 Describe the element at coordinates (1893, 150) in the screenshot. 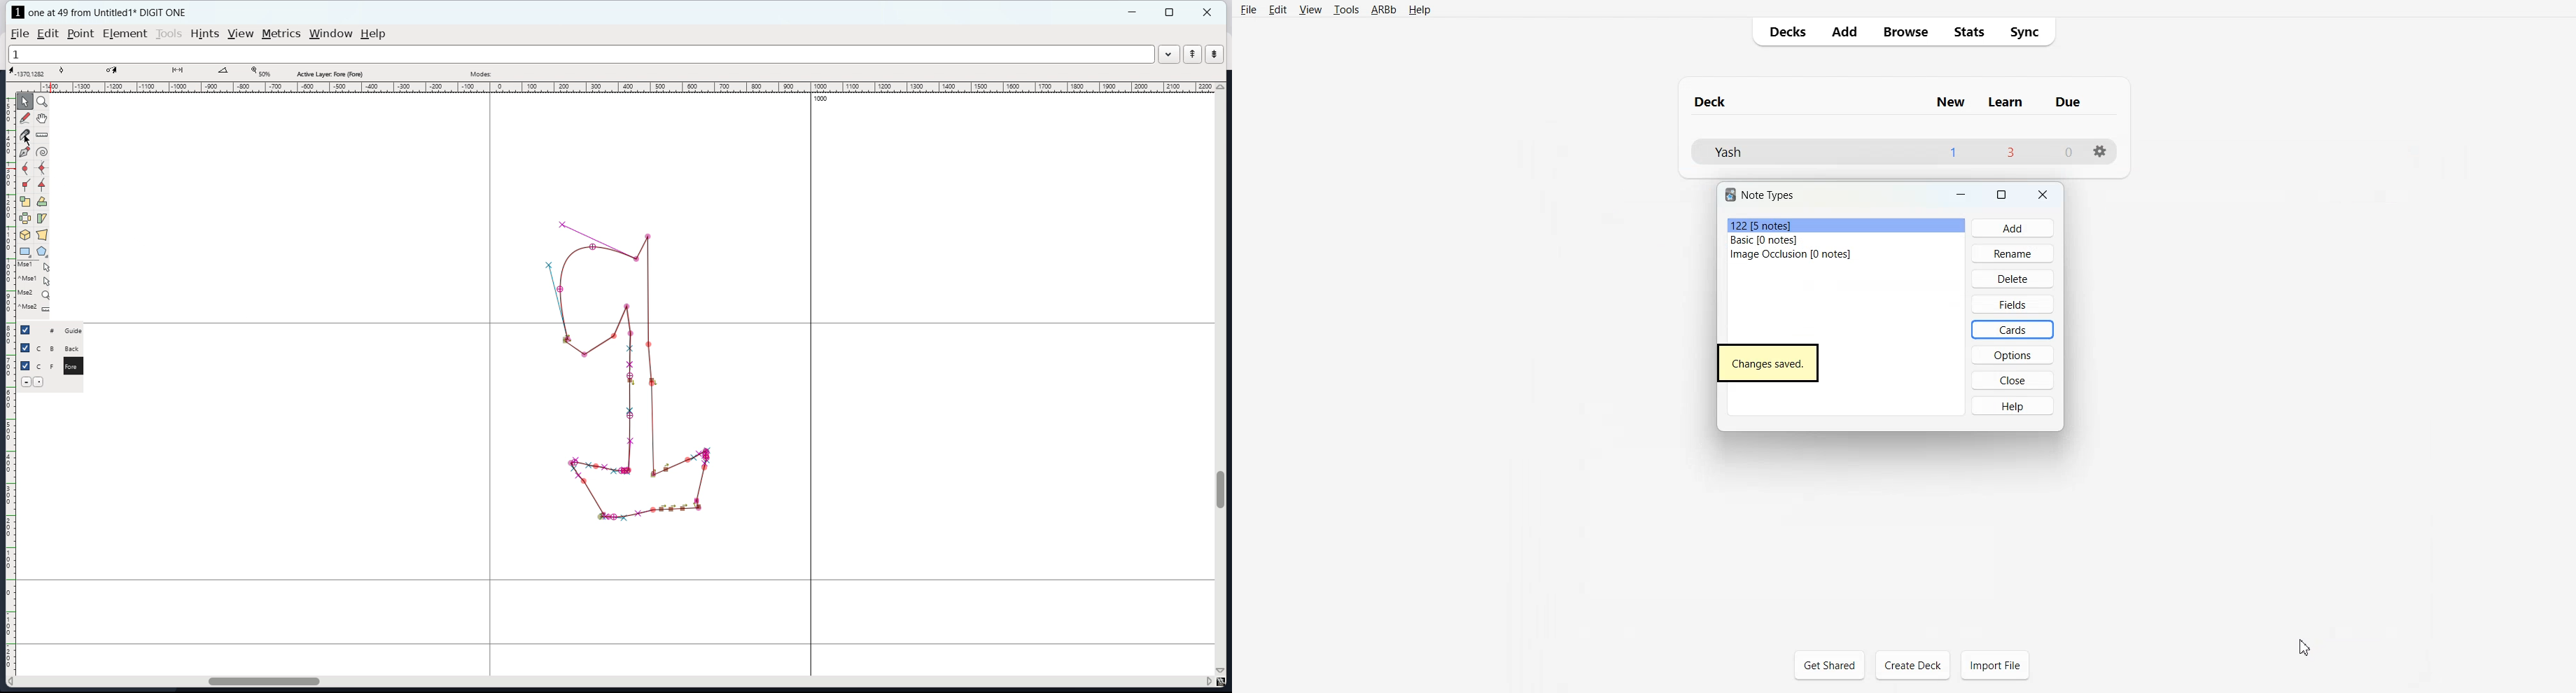

I see `yash ` at that location.